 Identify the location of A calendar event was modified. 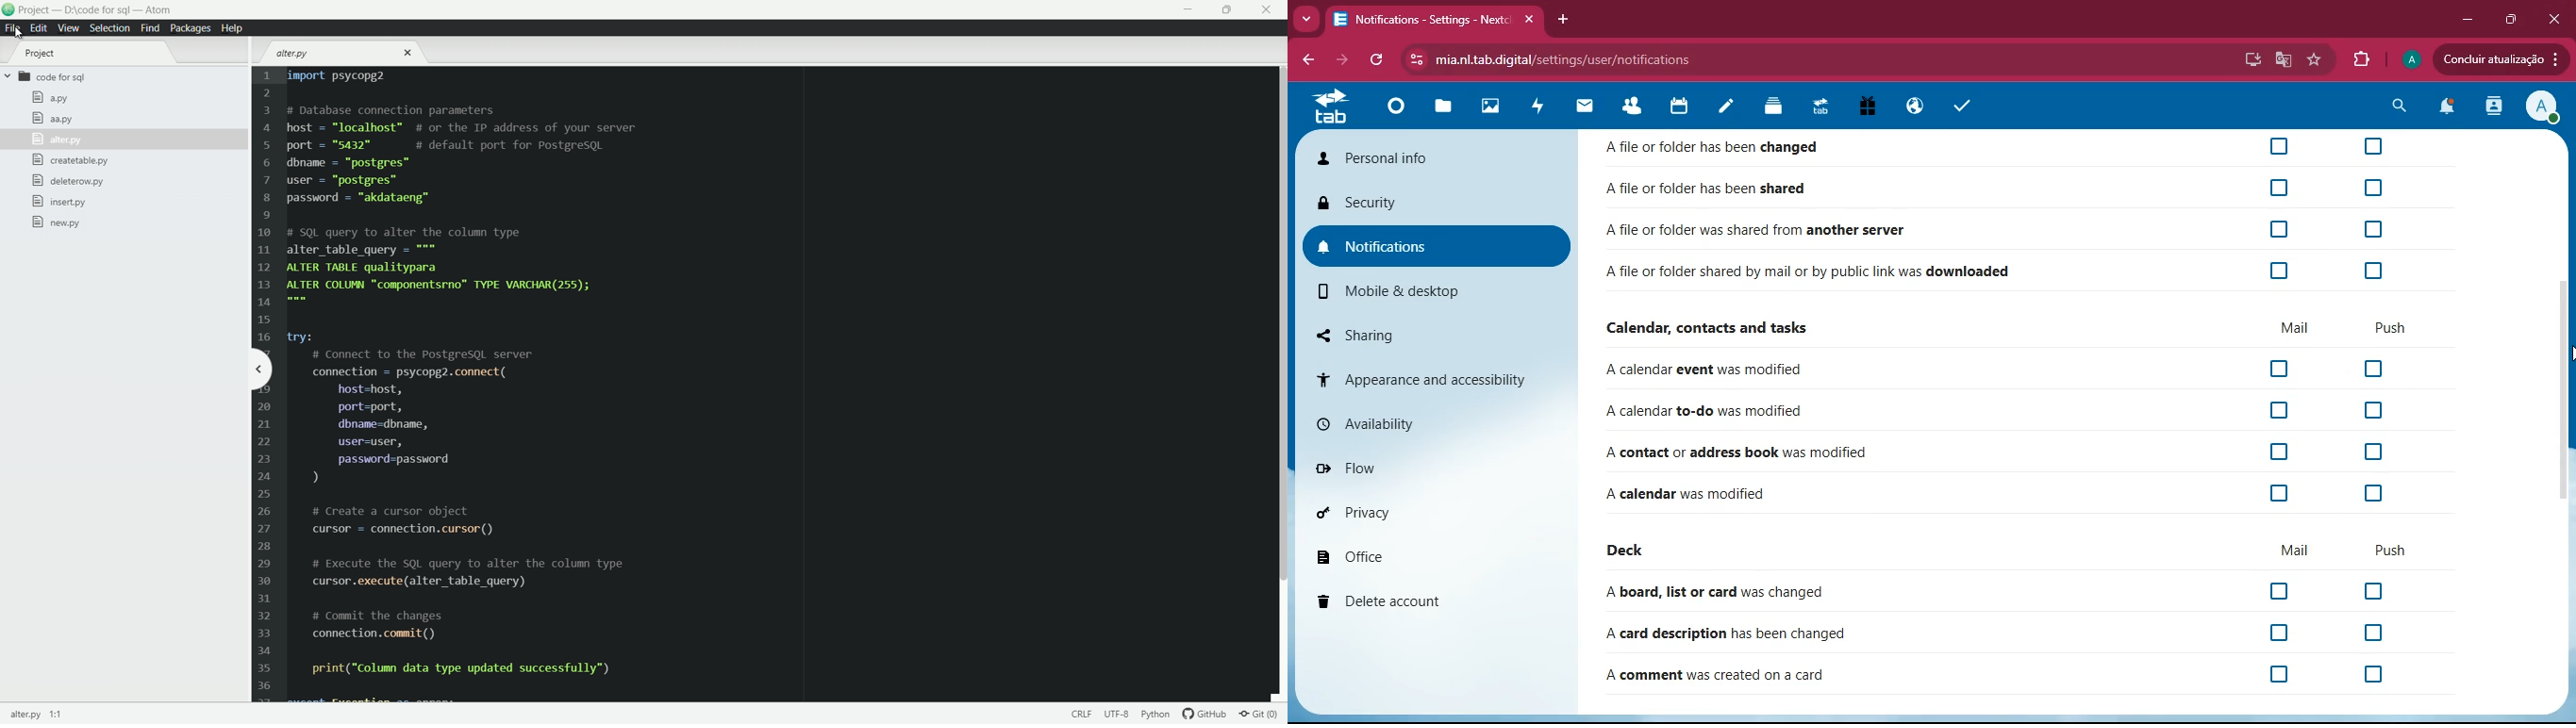
(1704, 370).